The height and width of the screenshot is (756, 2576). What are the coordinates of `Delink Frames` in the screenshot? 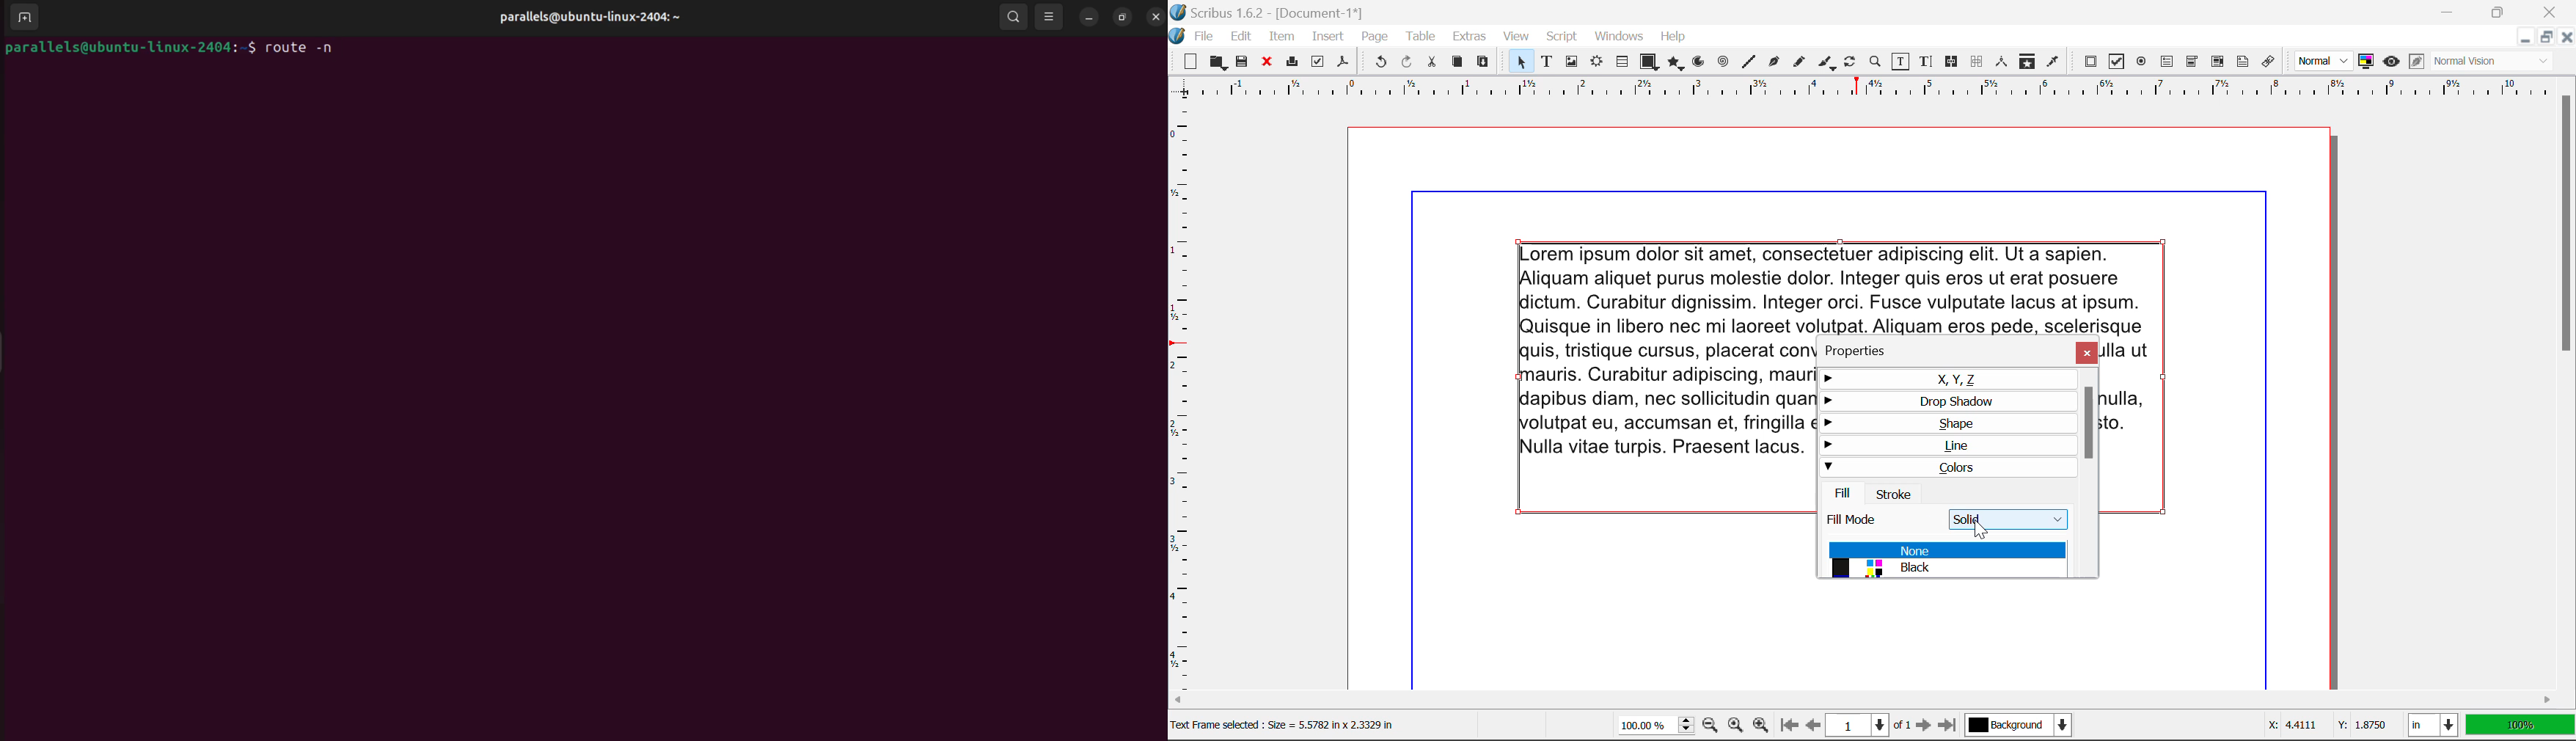 It's located at (1977, 62).